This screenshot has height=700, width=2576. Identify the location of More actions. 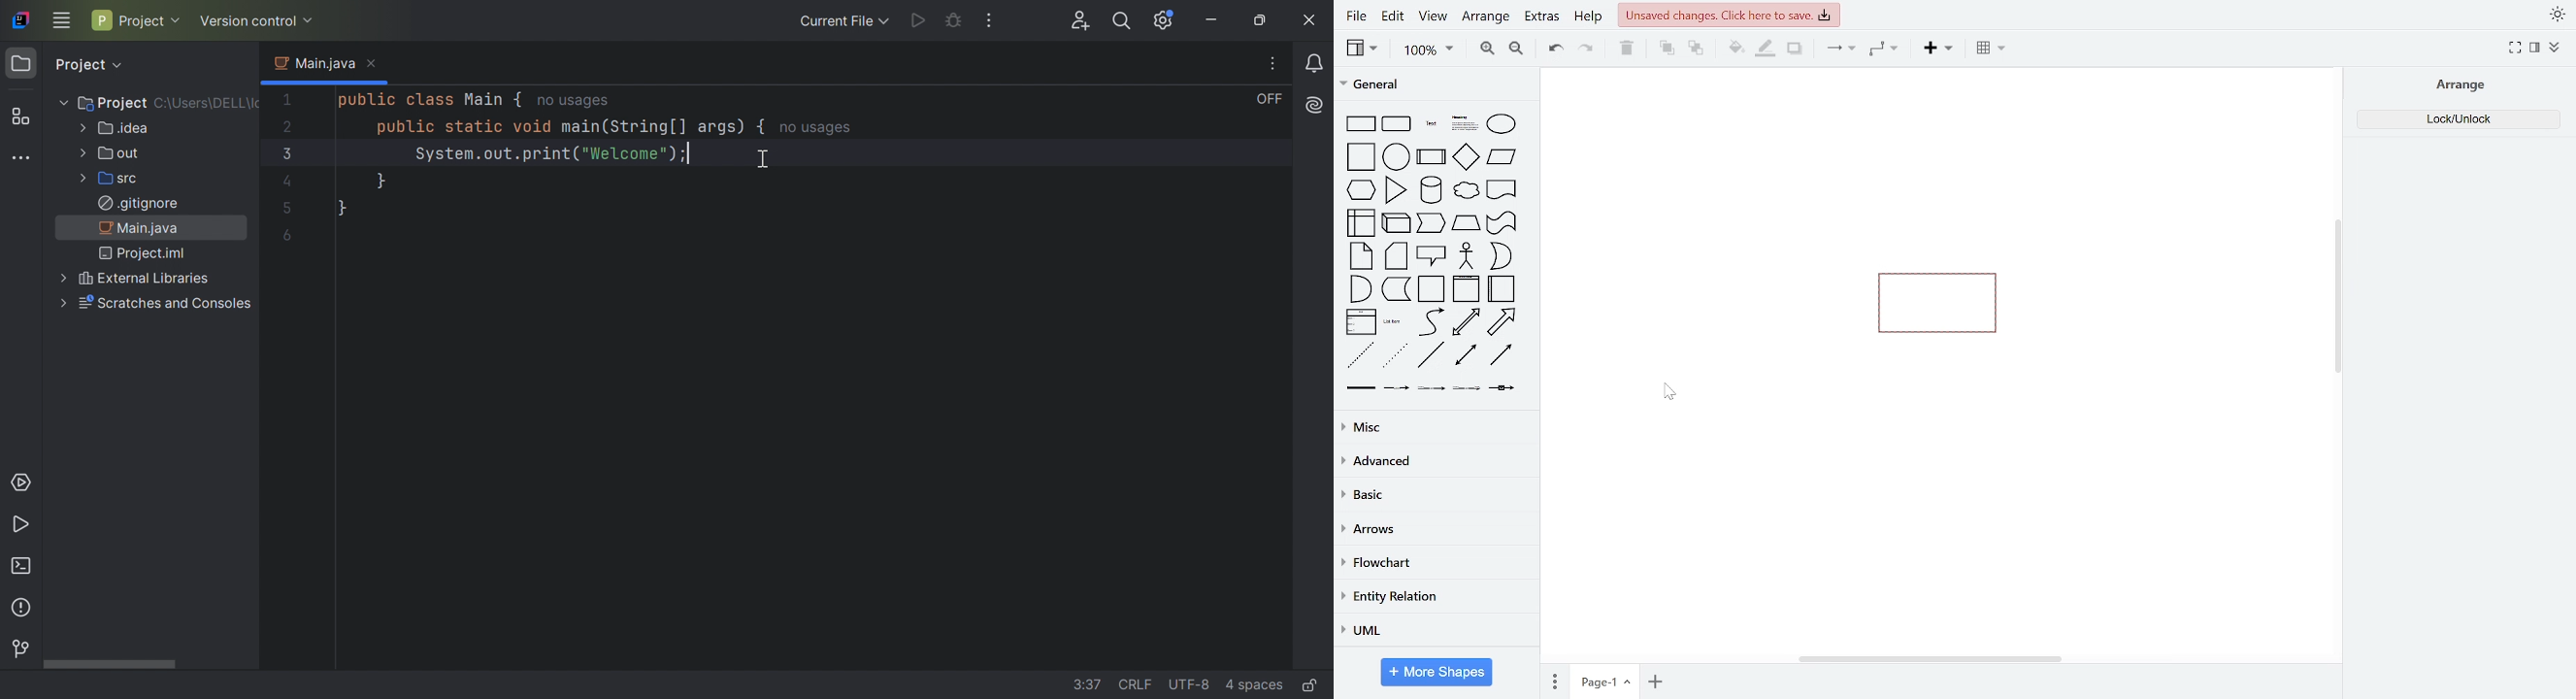
(987, 21).